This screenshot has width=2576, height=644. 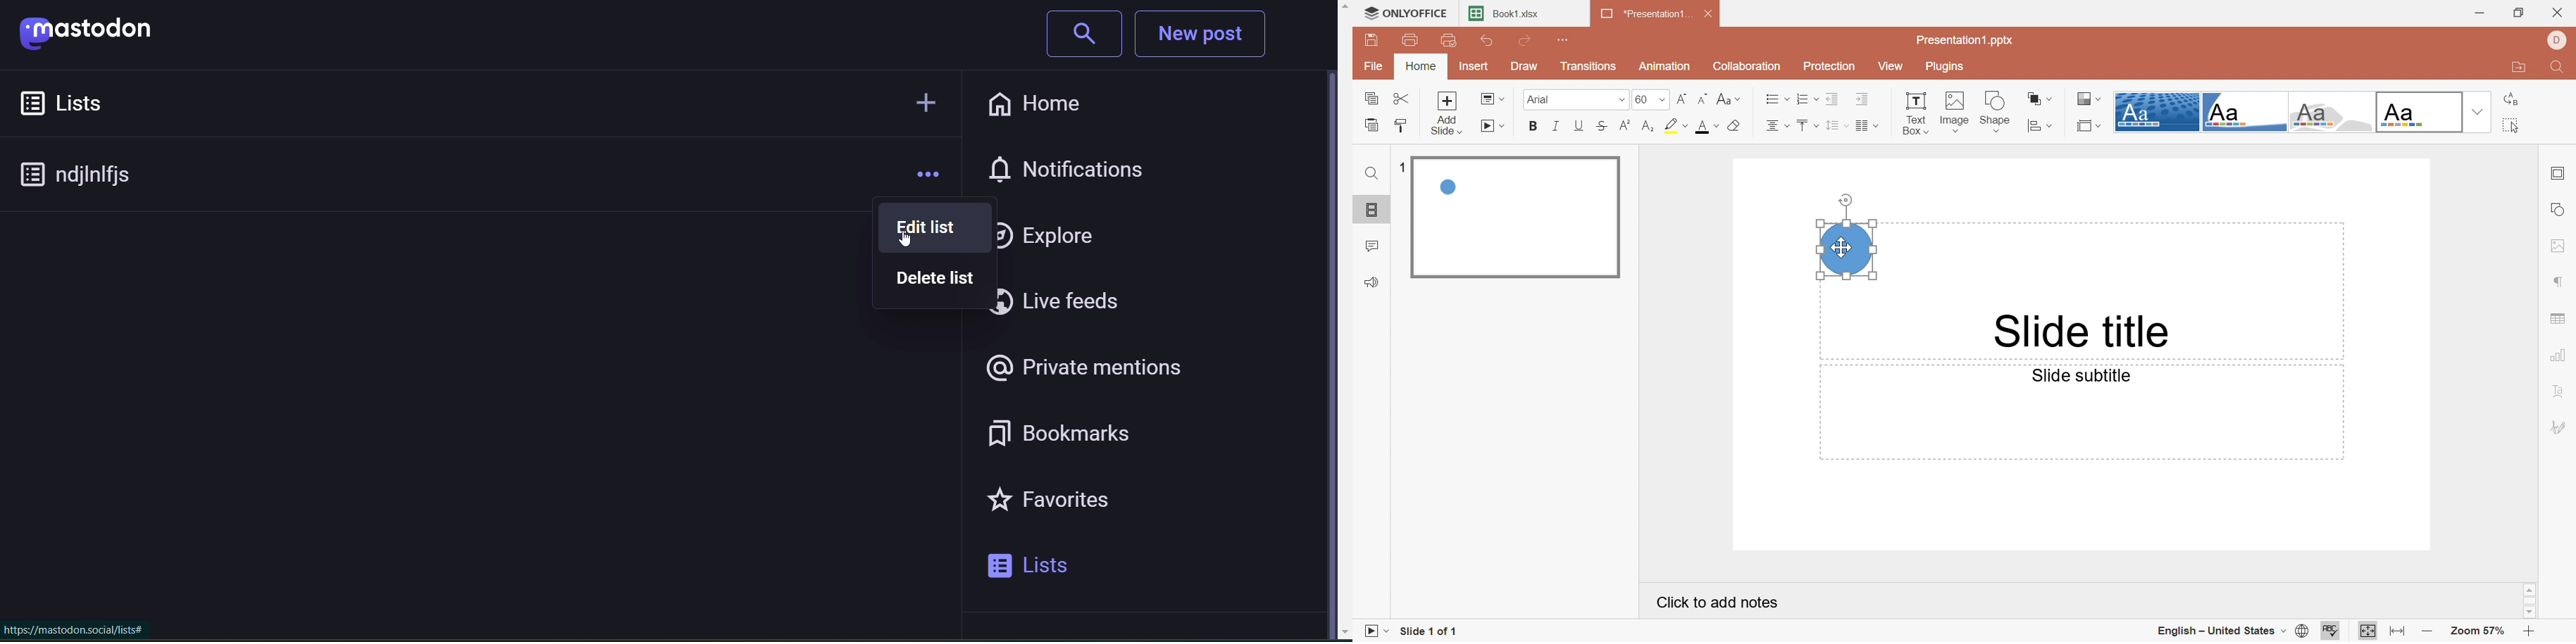 What do you see at coordinates (1421, 66) in the screenshot?
I see `Home` at bounding box center [1421, 66].